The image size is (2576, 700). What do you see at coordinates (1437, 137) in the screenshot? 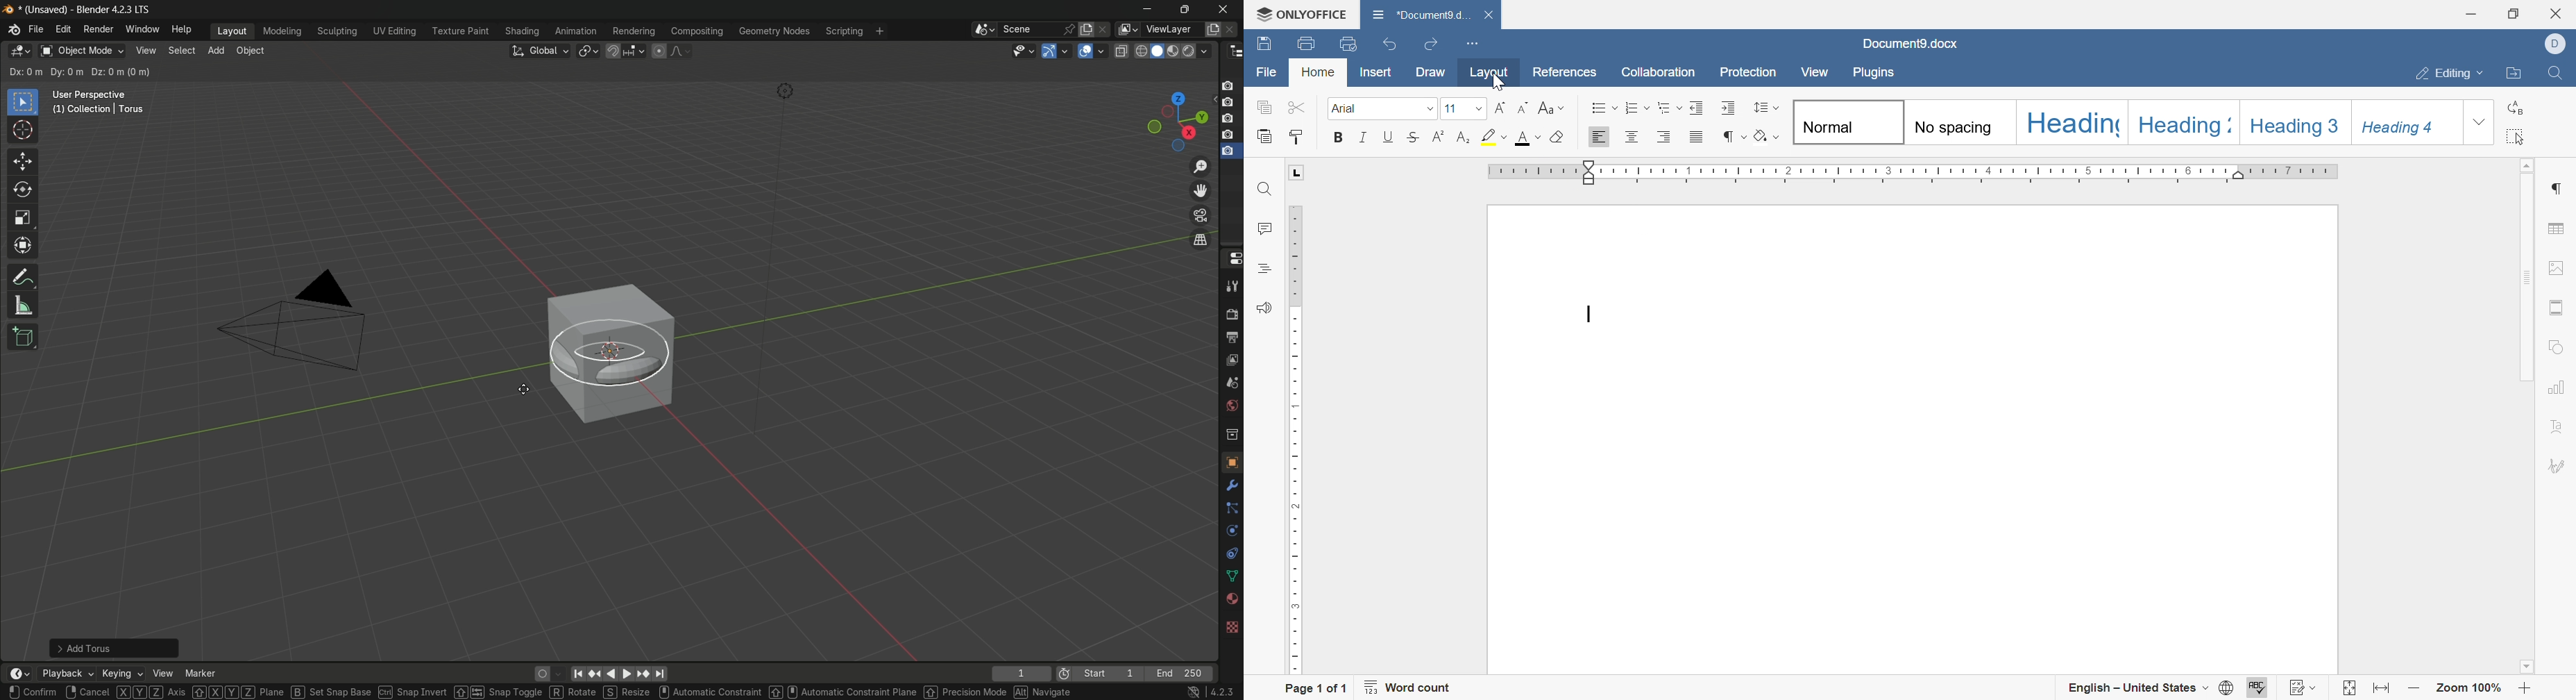
I see `superscript` at bounding box center [1437, 137].